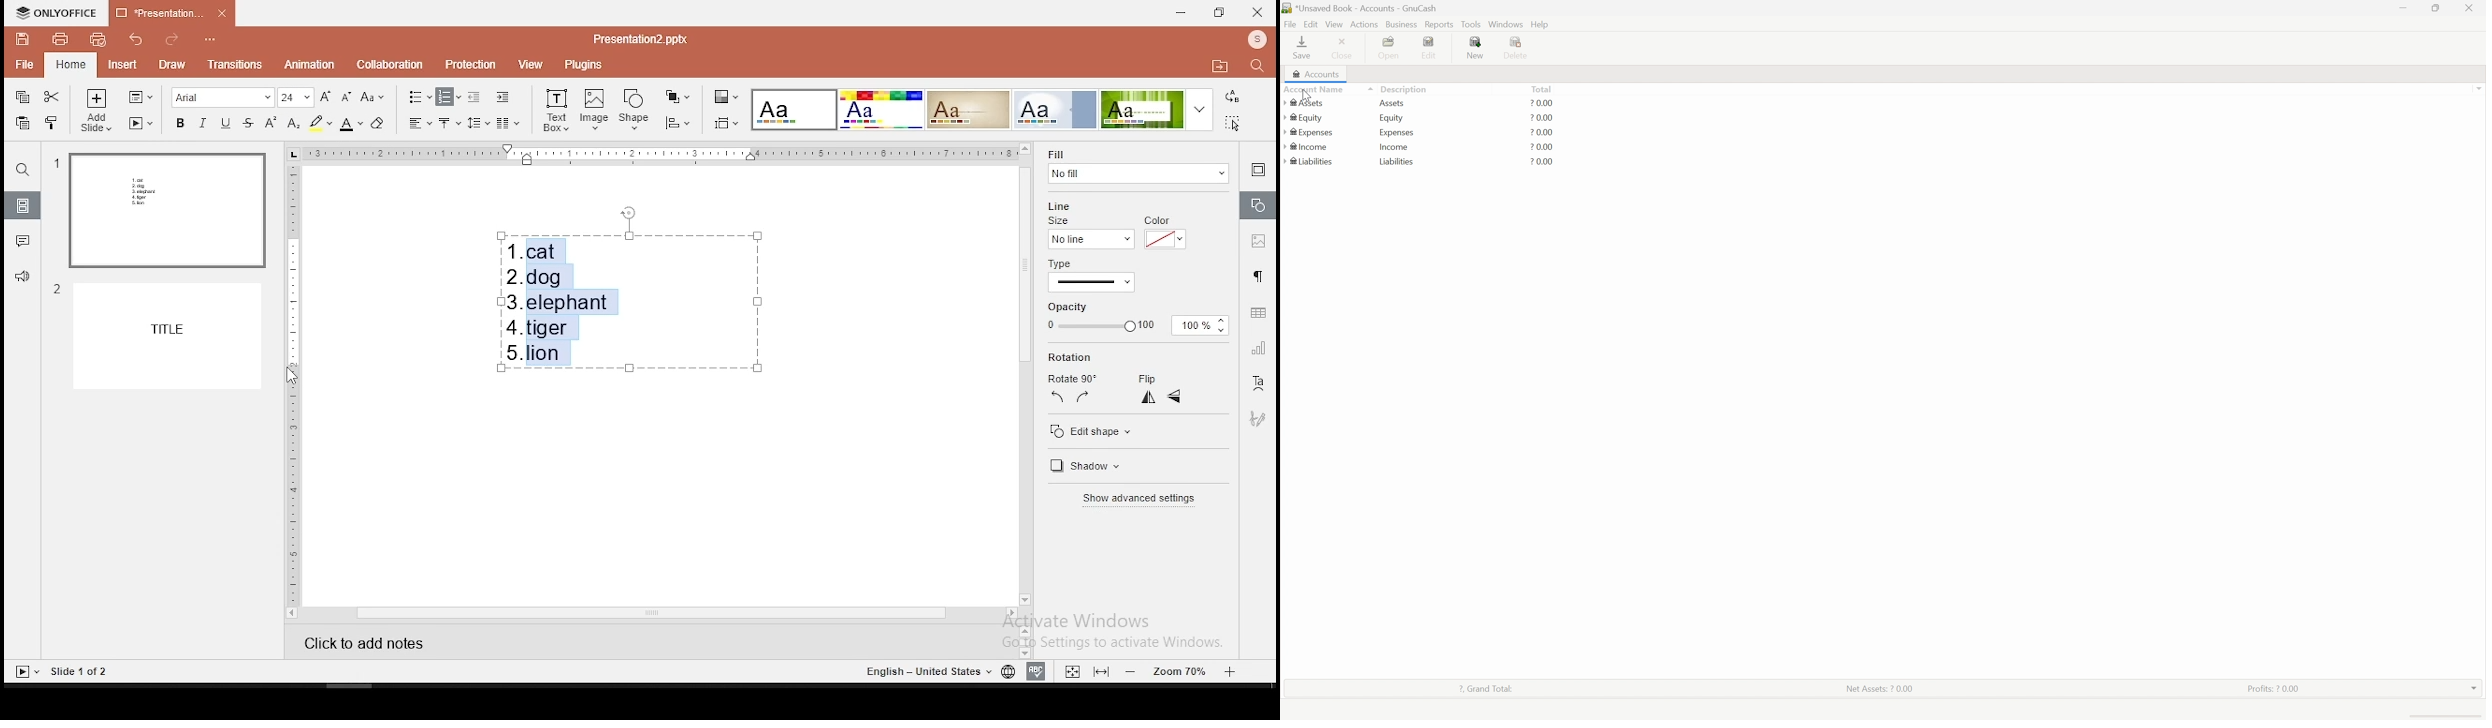 Image resolution: width=2492 pixels, height=728 pixels. Describe the element at coordinates (1259, 13) in the screenshot. I see `close window` at that location.